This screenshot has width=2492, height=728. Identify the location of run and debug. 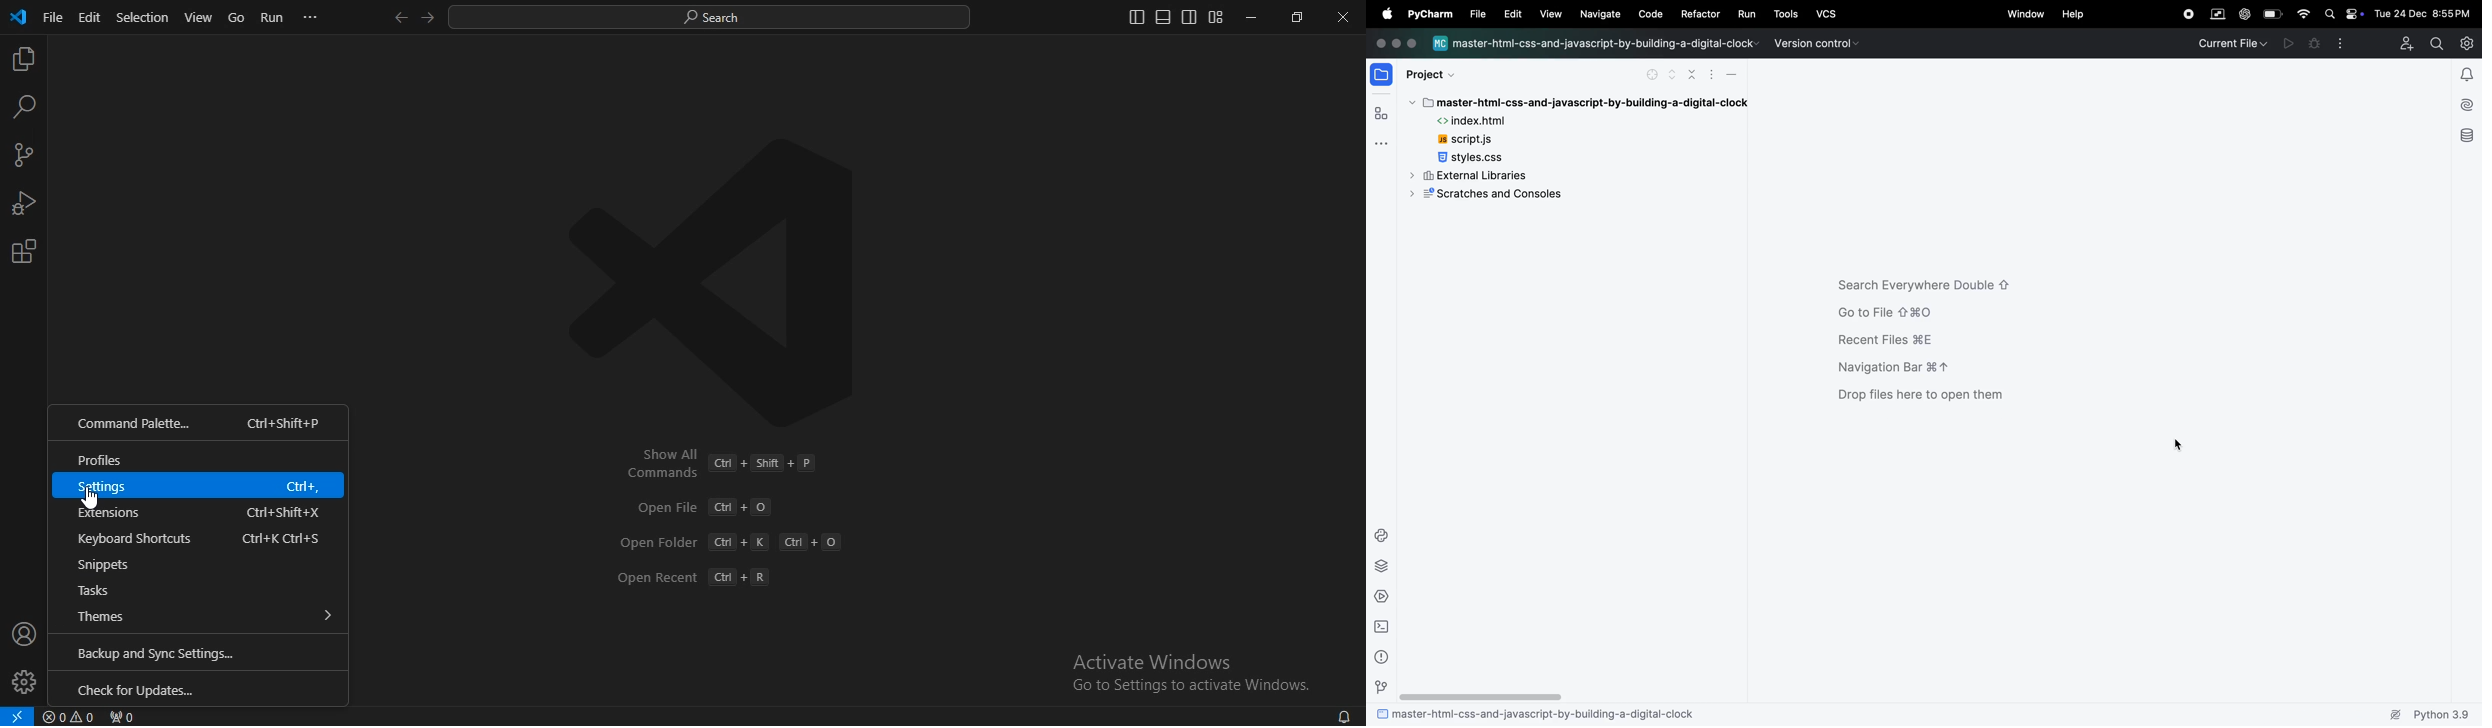
(1386, 595).